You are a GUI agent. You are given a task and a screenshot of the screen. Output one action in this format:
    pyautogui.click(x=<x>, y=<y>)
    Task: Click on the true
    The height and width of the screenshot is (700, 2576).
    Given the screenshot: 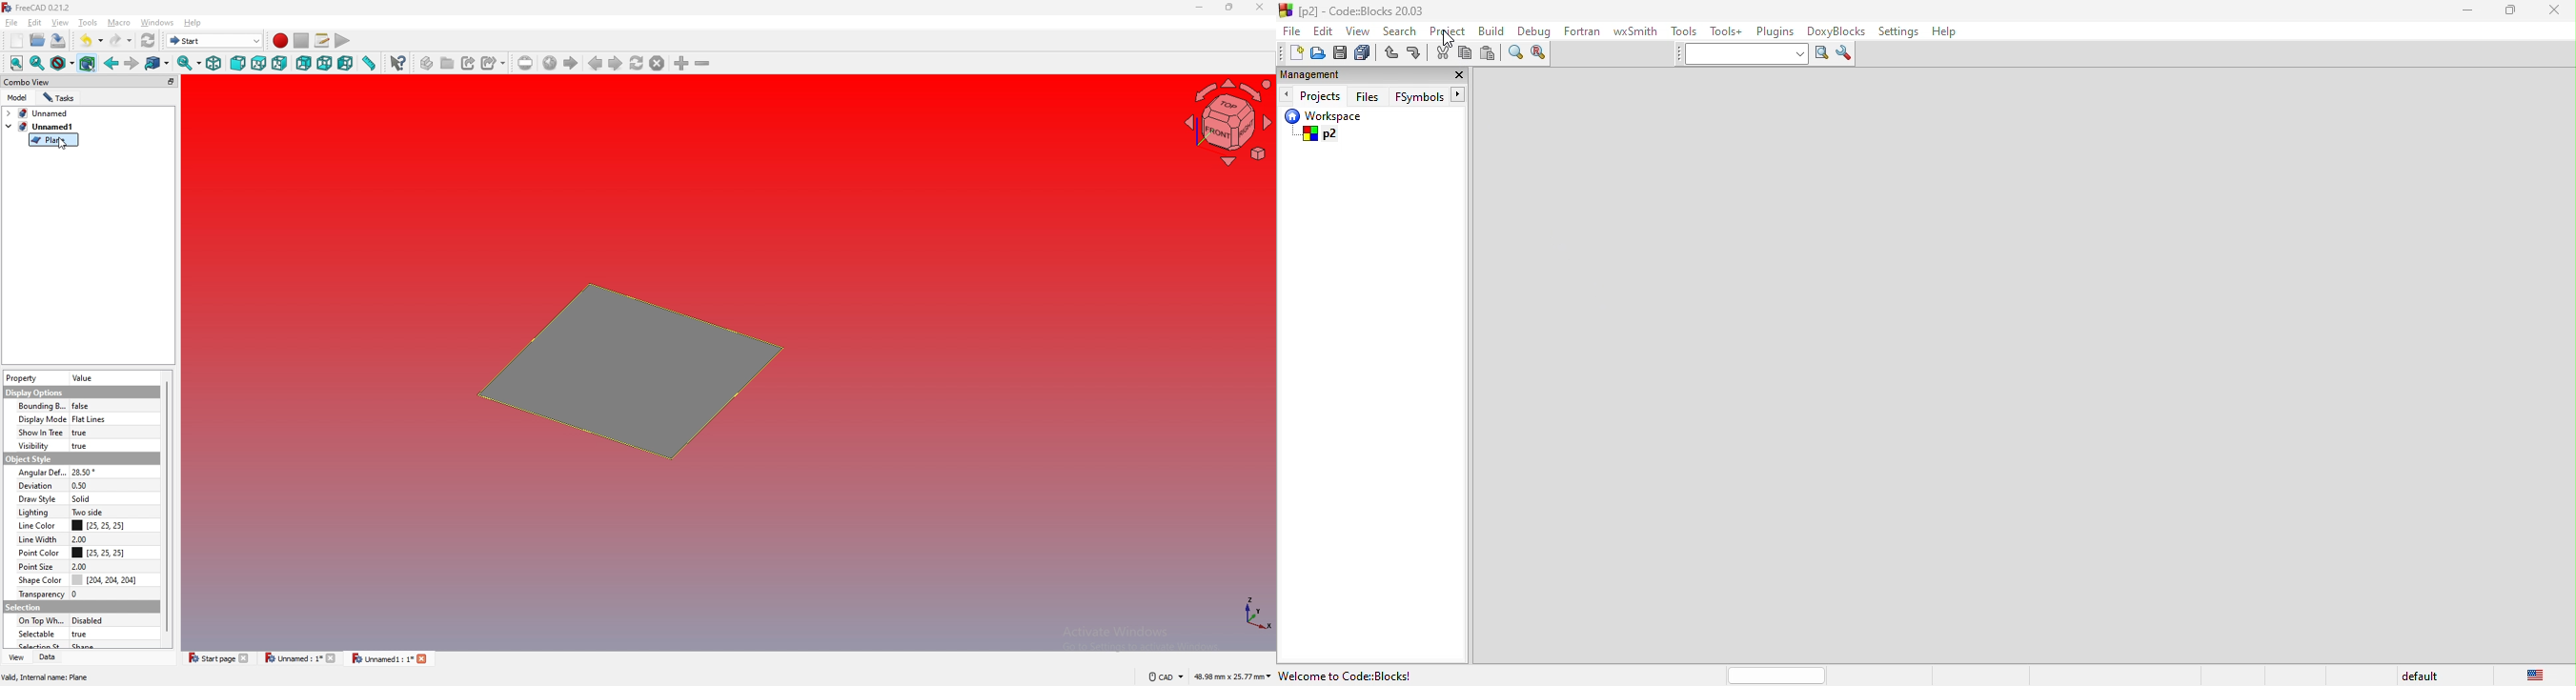 What is the action you would take?
    pyautogui.click(x=87, y=633)
    